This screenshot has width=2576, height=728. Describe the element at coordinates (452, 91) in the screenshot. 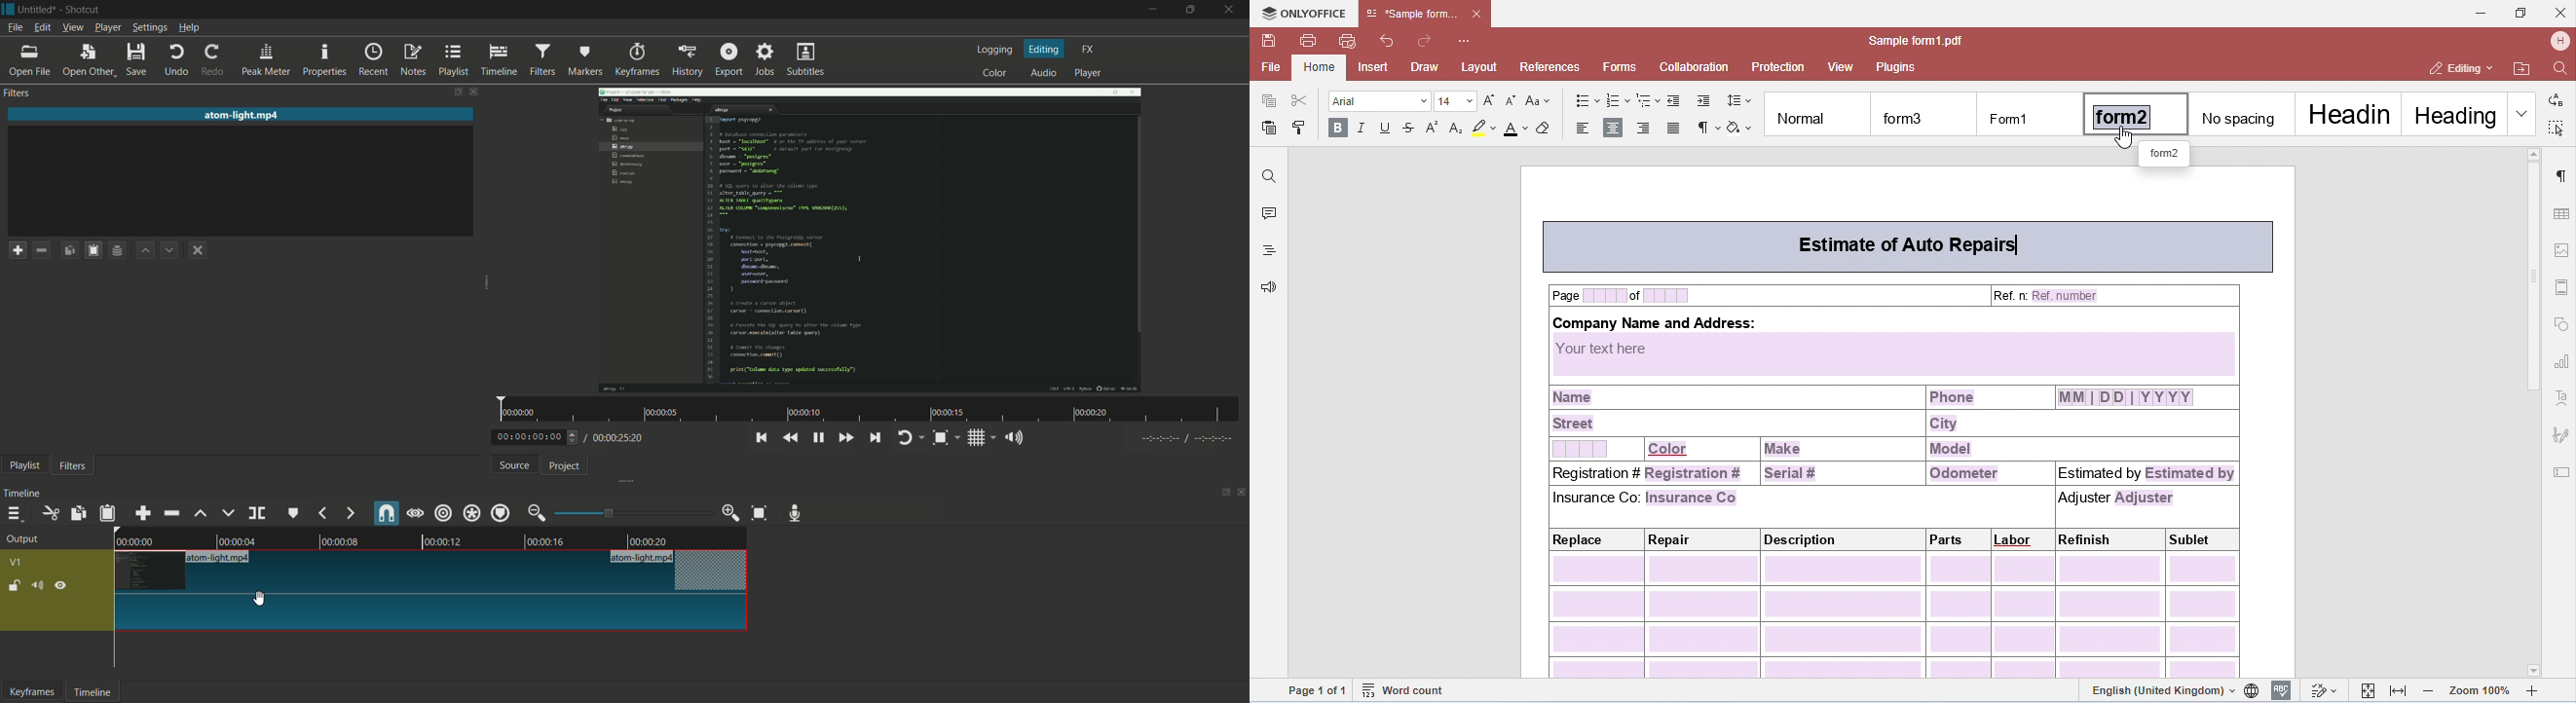

I see `change layout` at that location.